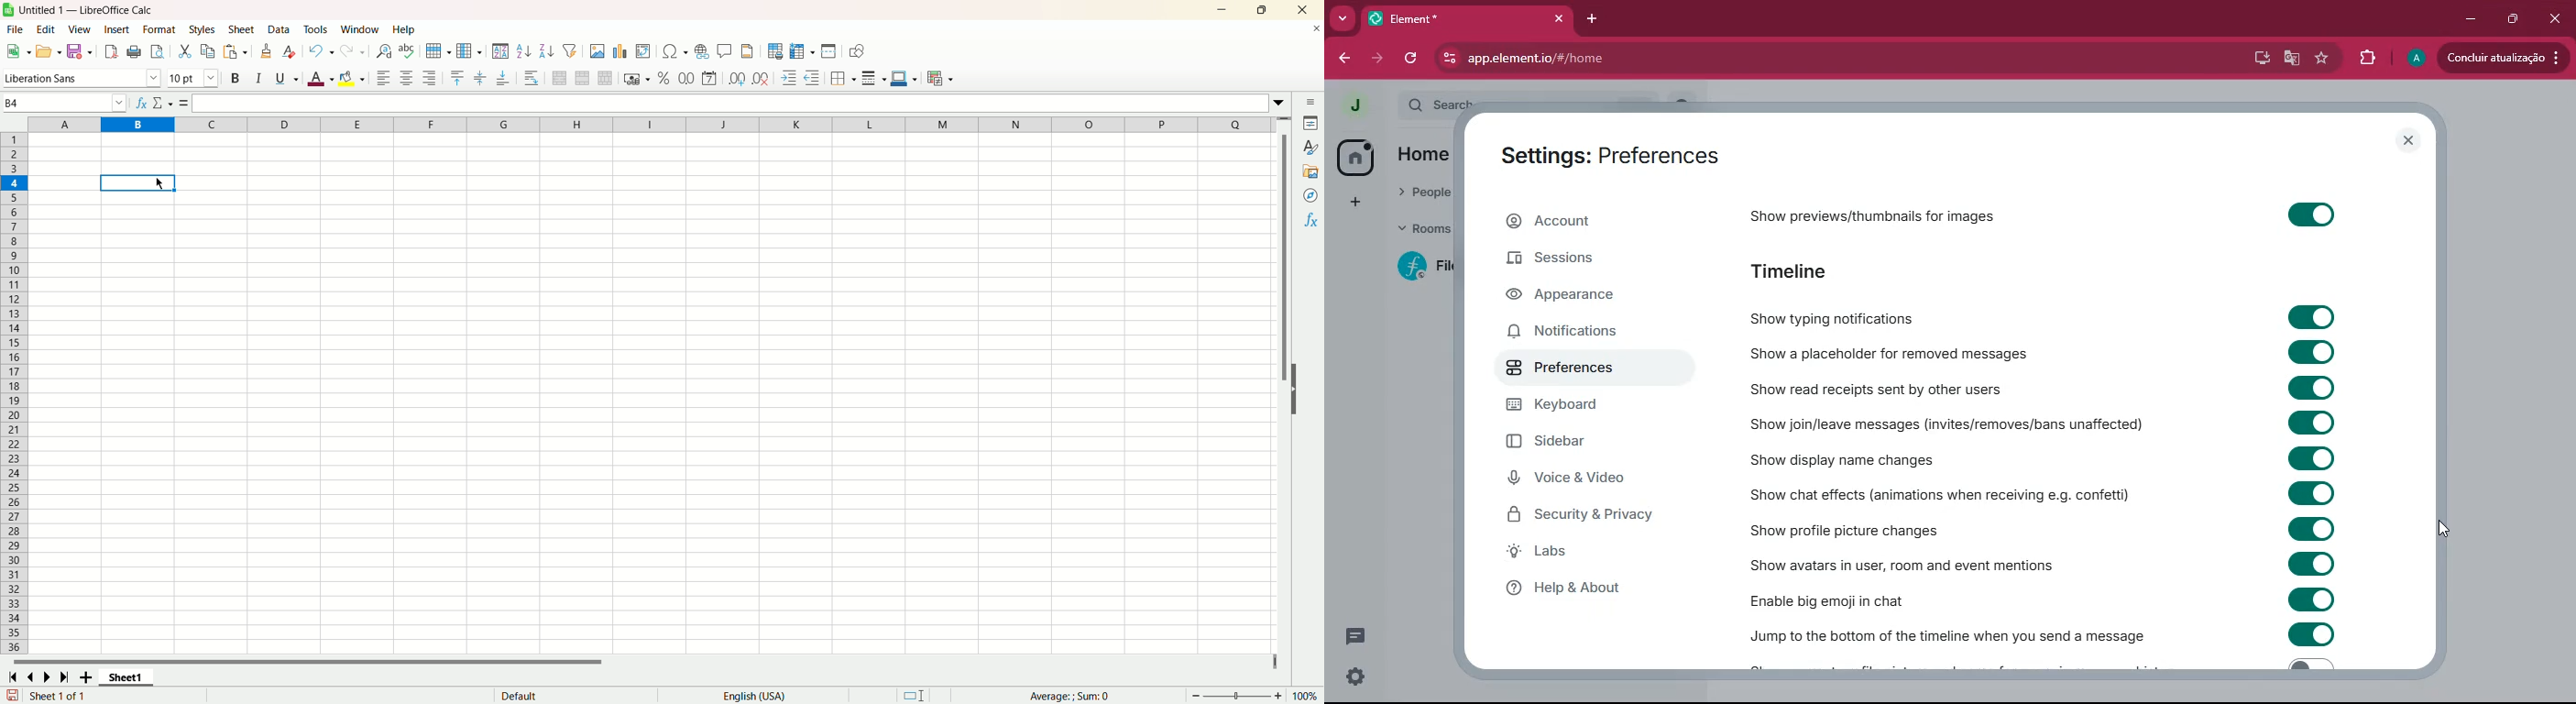 The width and height of the screenshot is (2576, 728). Describe the element at coordinates (2307, 423) in the screenshot. I see `toggle on ` at that location.